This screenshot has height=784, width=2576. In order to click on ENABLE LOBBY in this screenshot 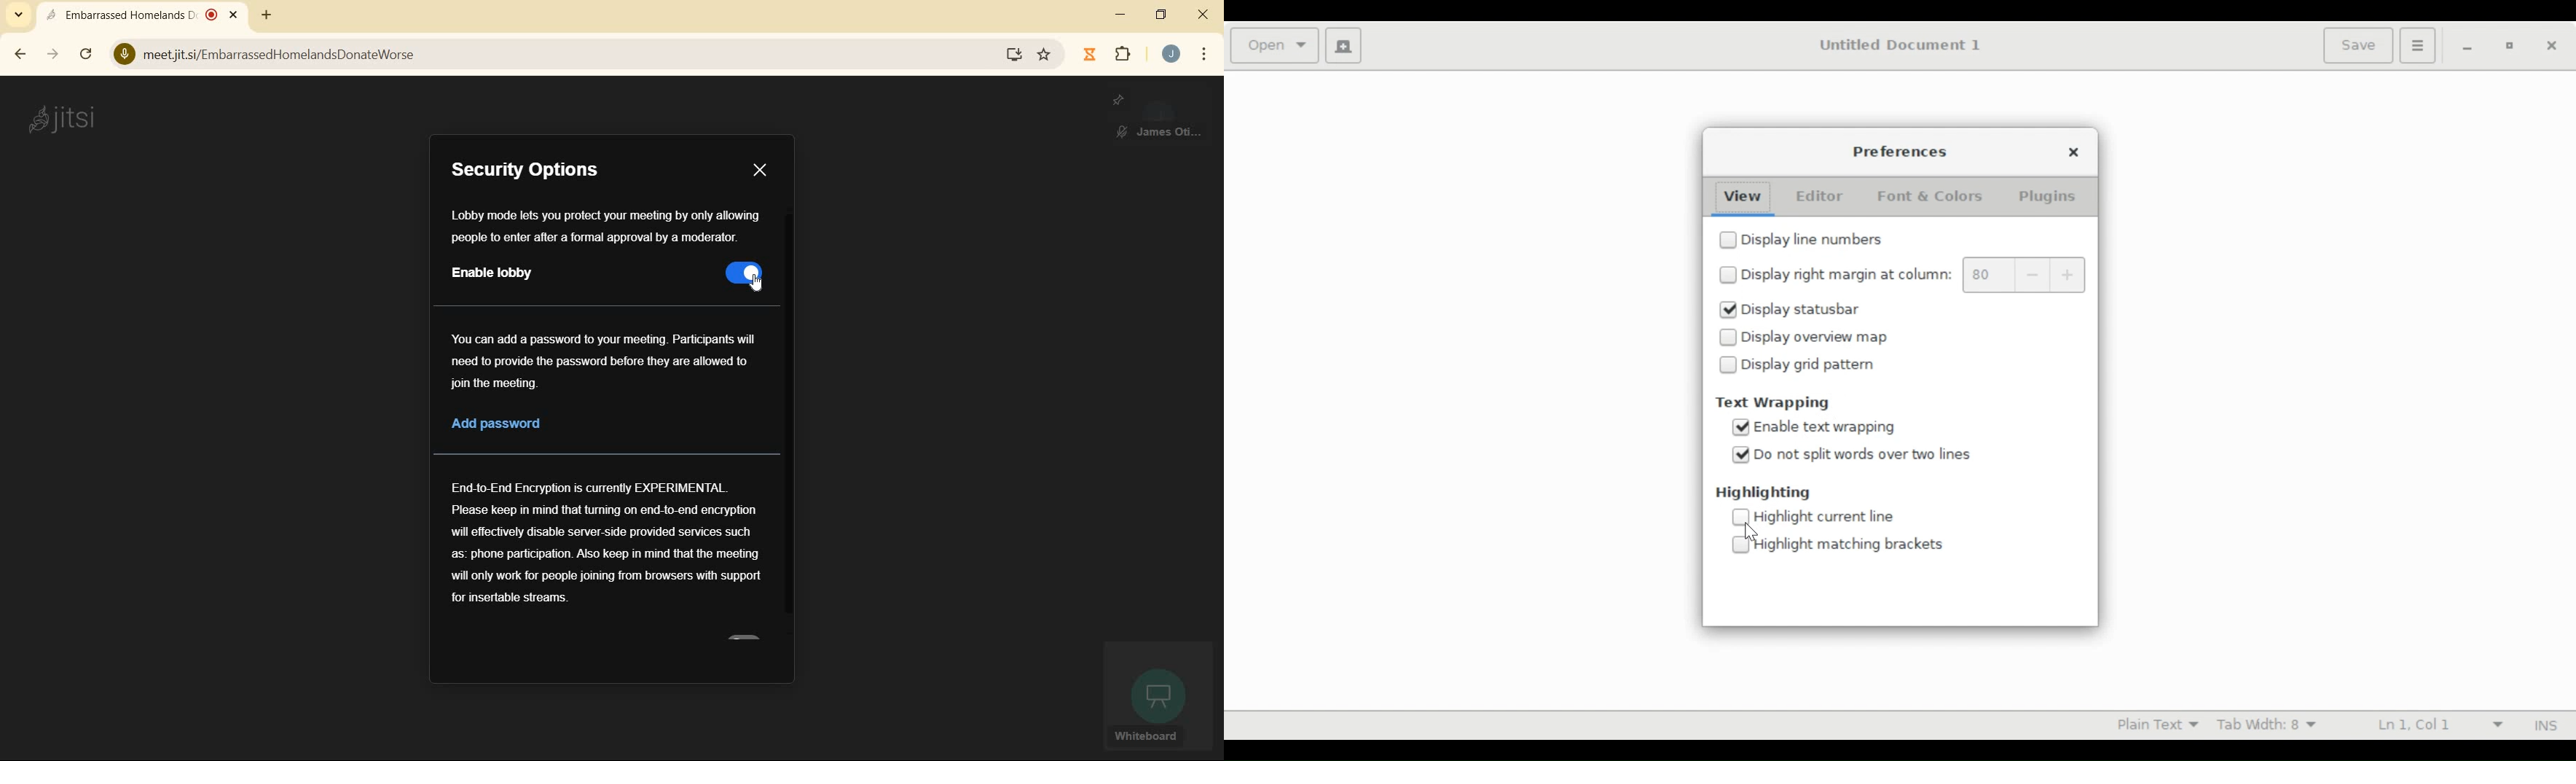, I will do `click(498, 274)`.